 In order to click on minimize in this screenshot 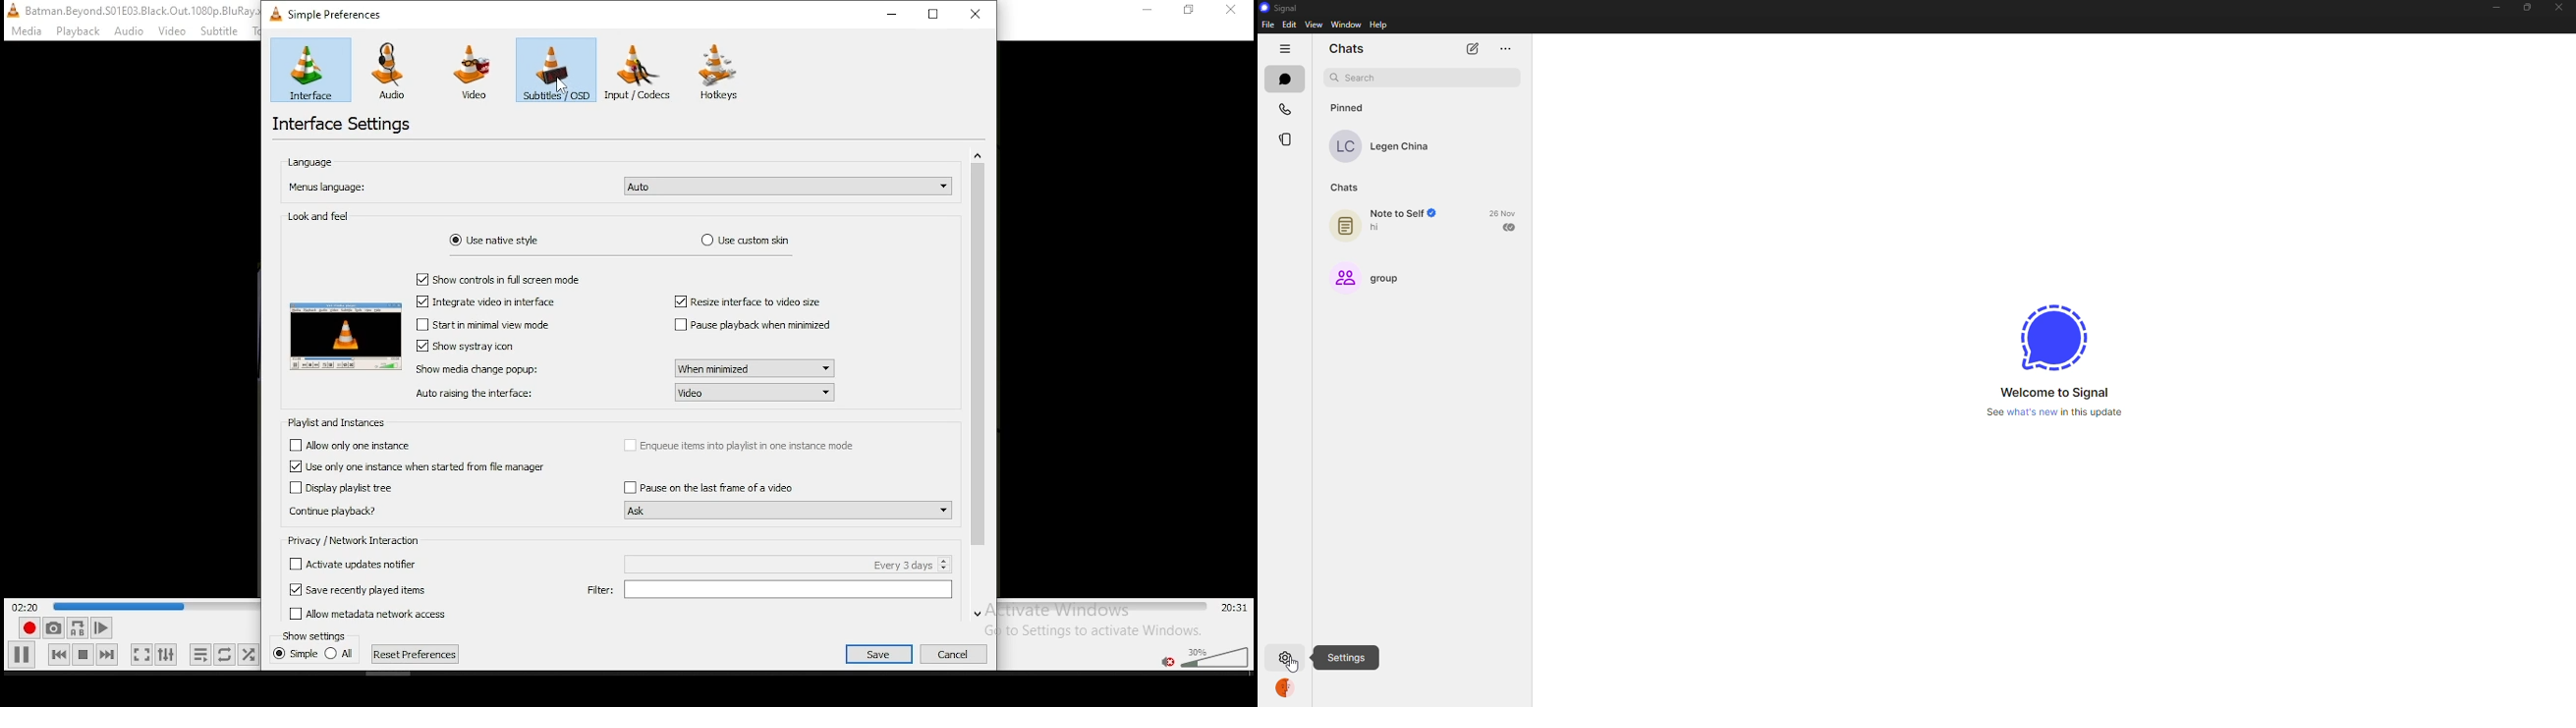, I will do `click(1149, 10)`.